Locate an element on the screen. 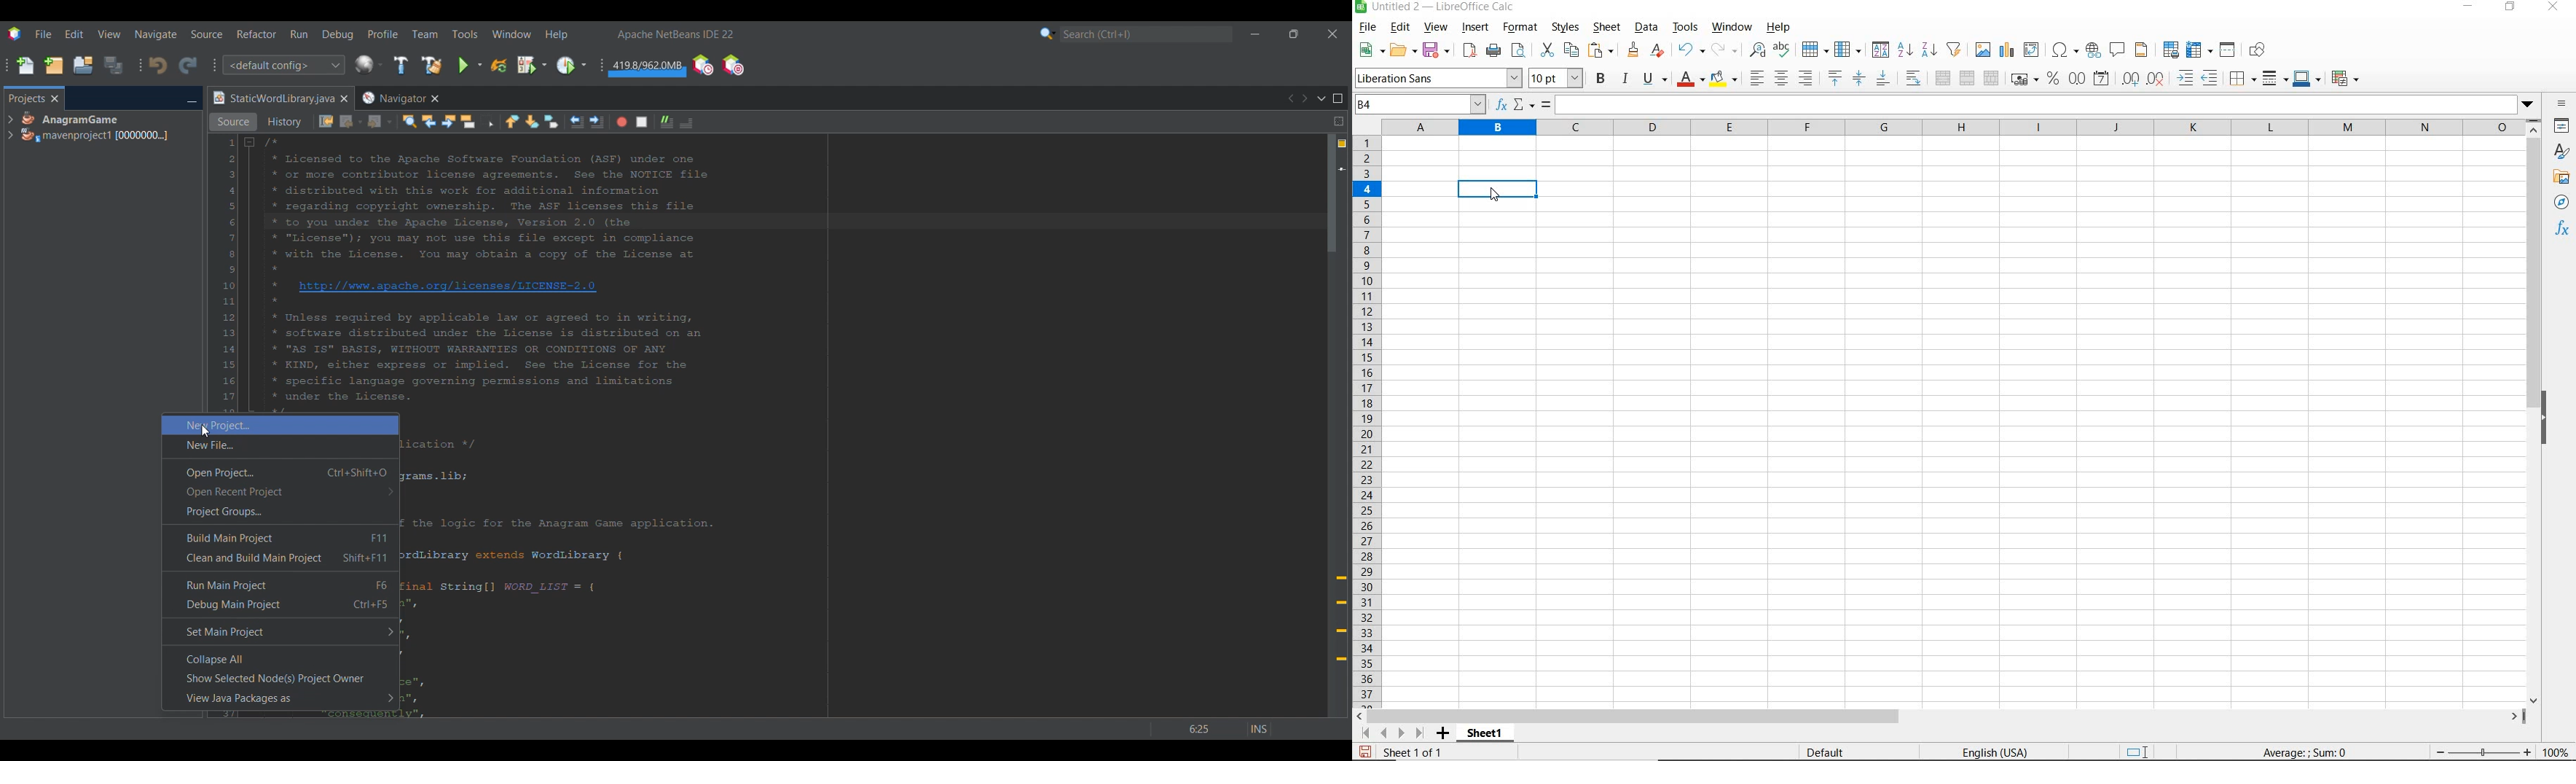 The image size is (2576, 784). new is located at coordinates (1371, 51).